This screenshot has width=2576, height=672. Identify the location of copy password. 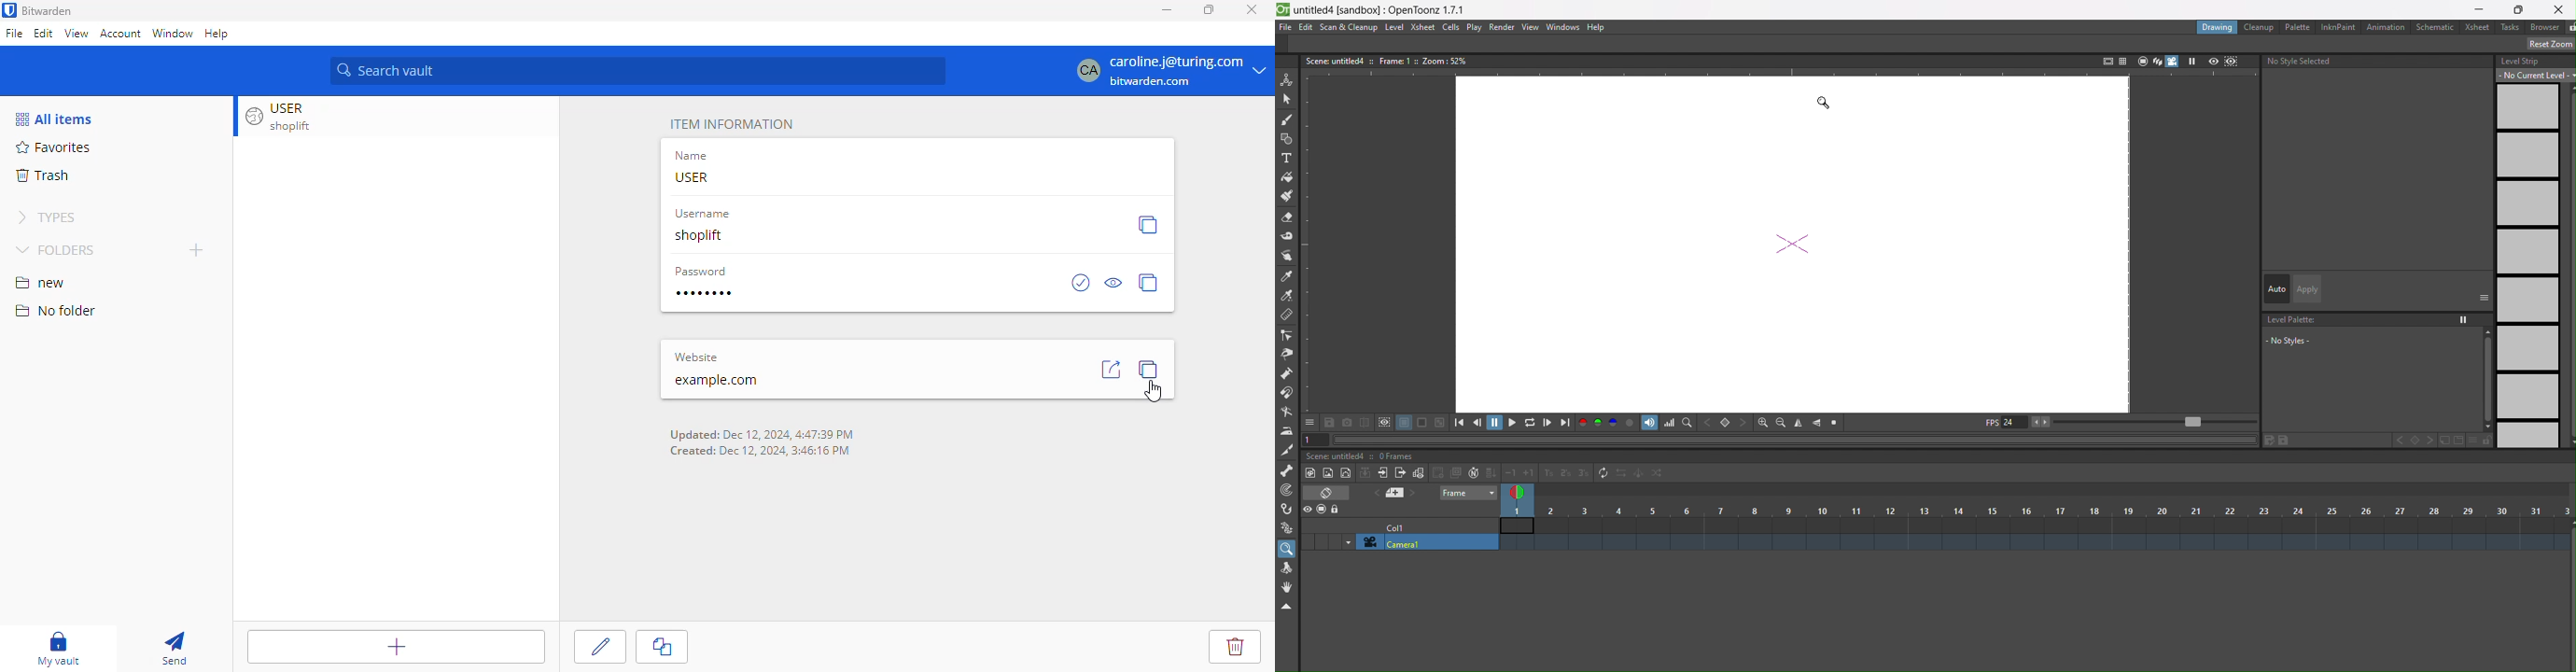
(1148, 282).